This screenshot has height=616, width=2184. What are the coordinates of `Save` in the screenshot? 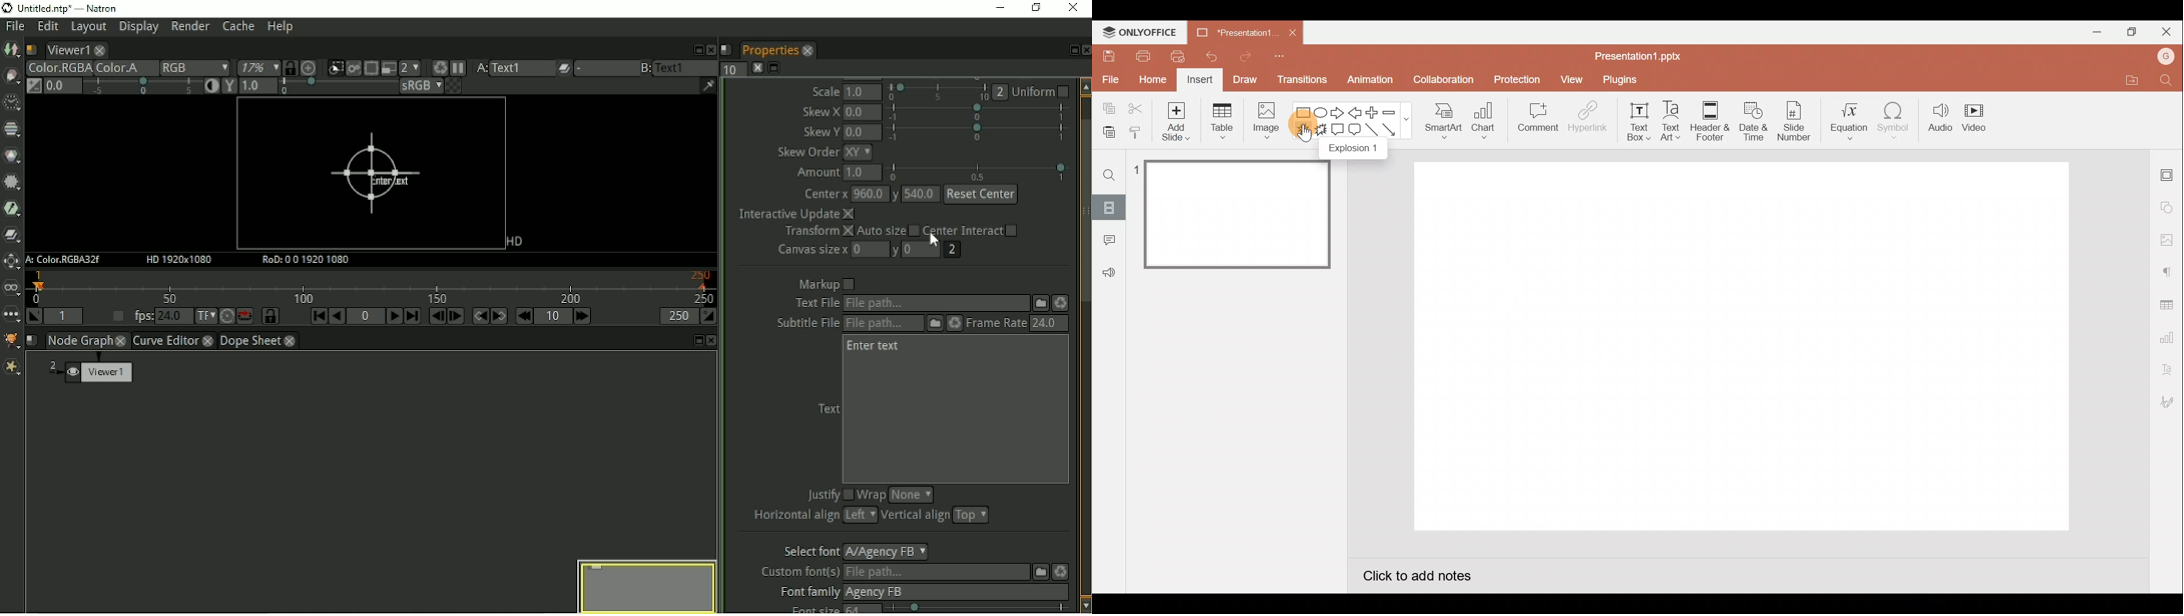 It's located at (1108, 58).